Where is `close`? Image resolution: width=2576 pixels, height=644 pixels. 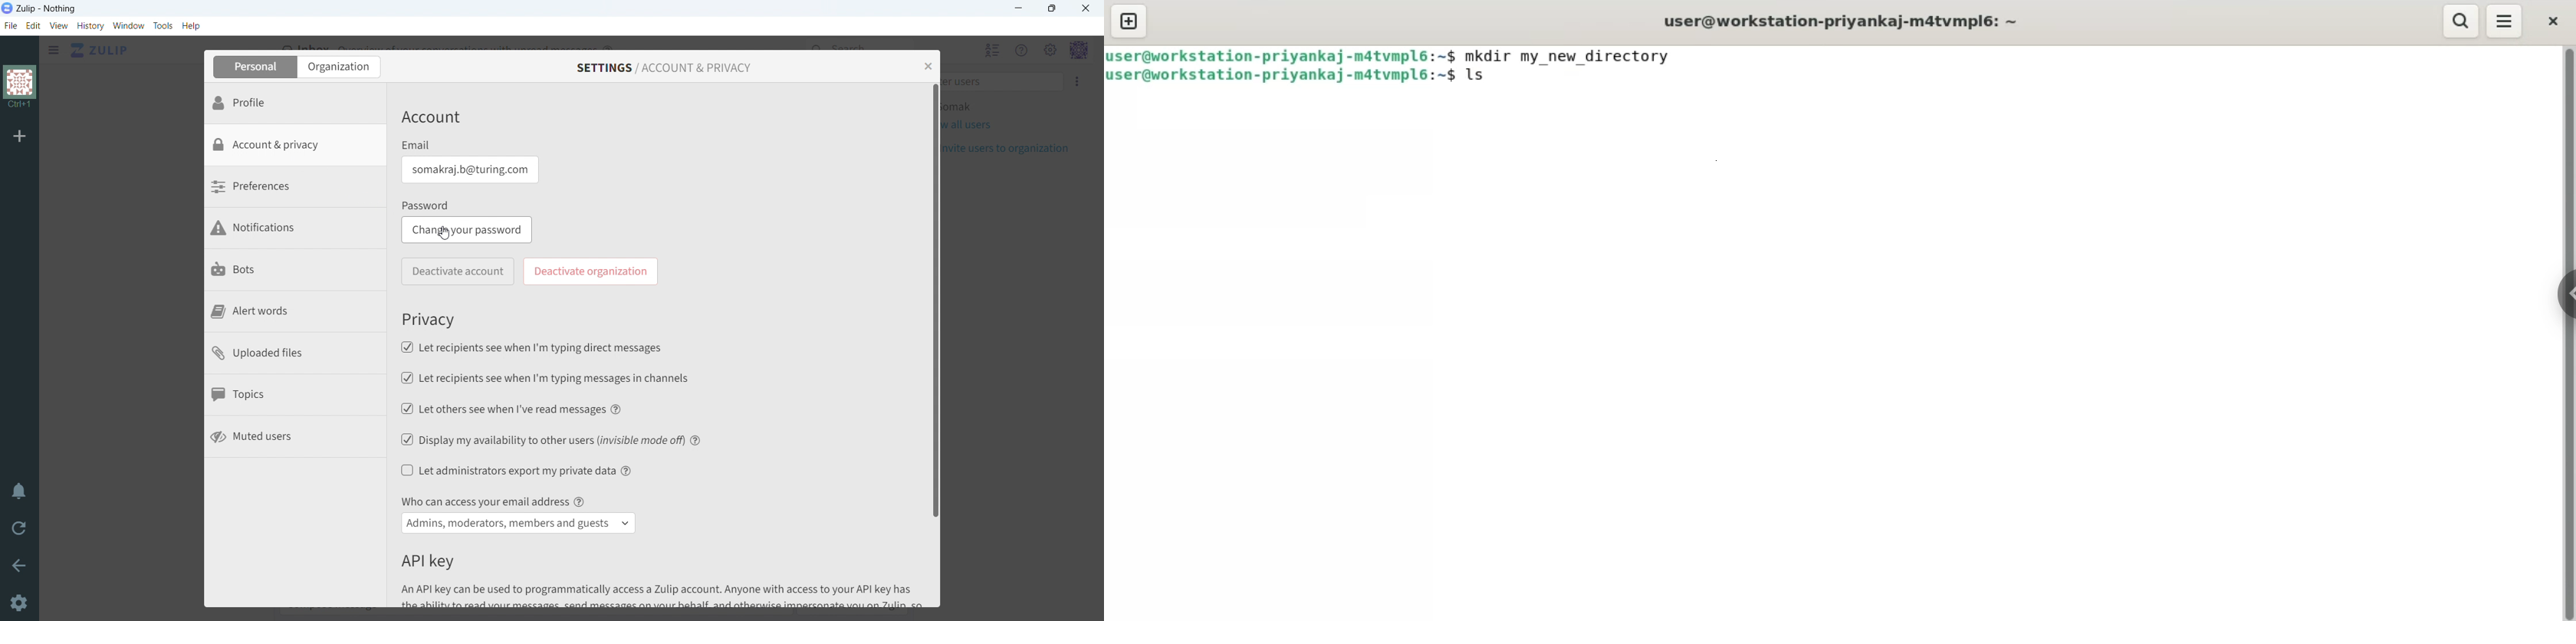 close is located at coordinates (927, 66).